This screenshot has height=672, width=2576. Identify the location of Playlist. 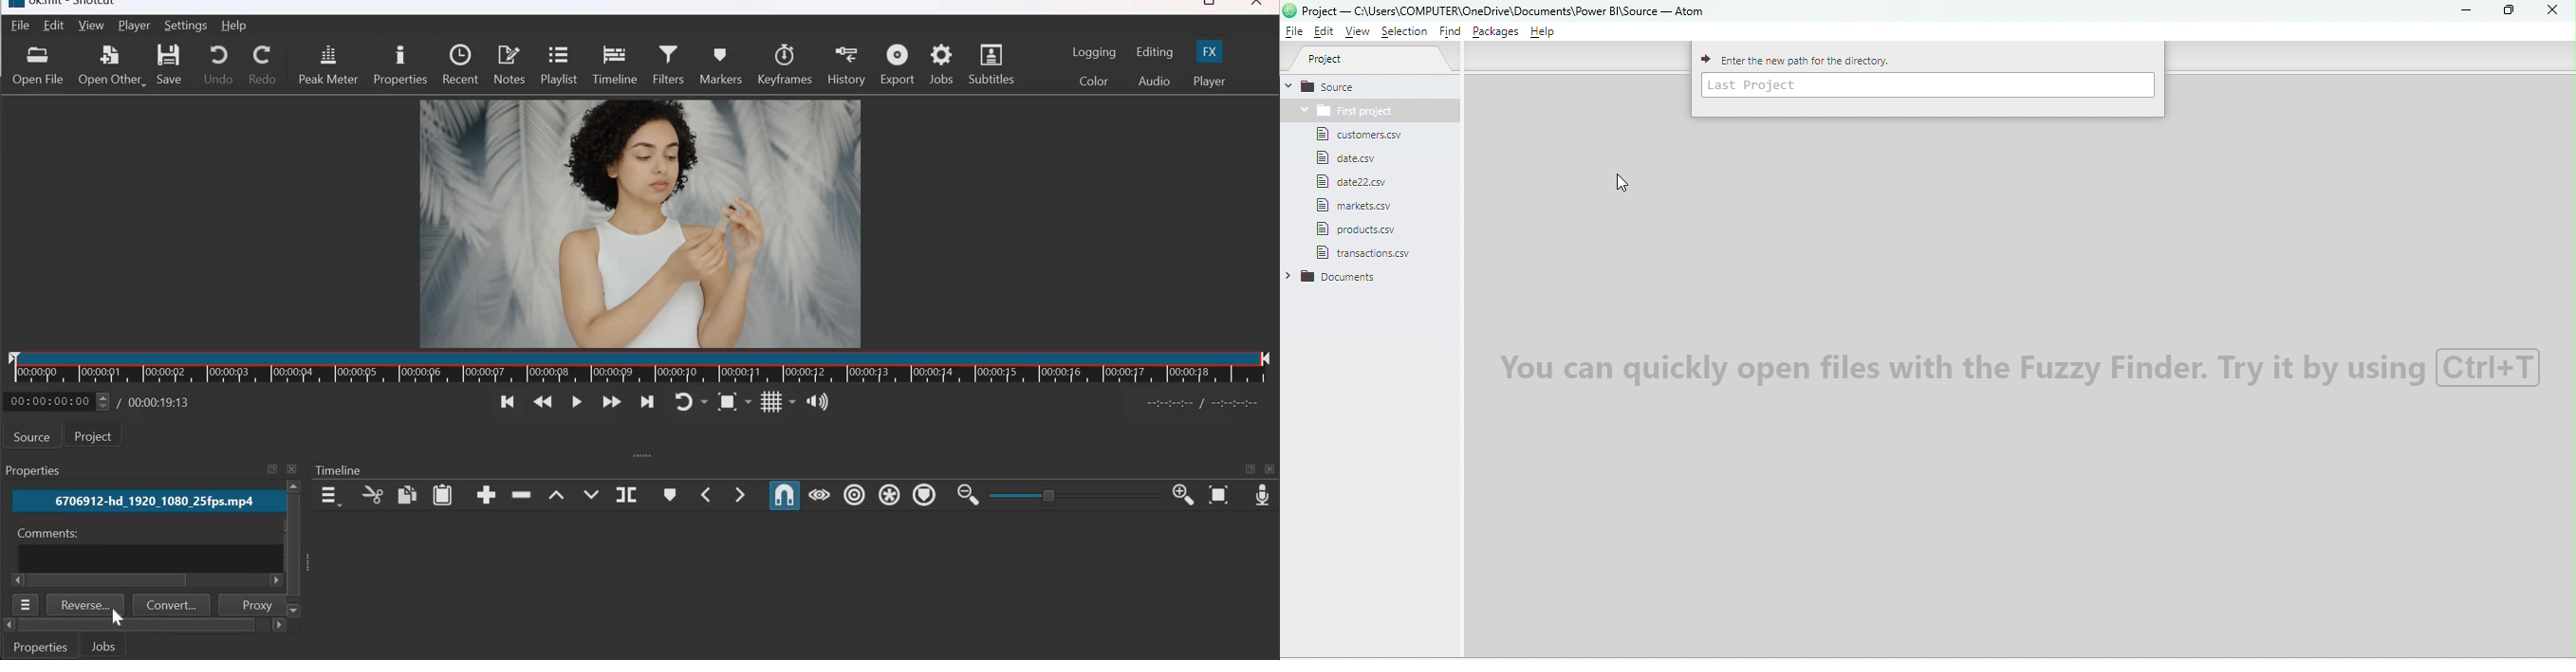
(558, 67).